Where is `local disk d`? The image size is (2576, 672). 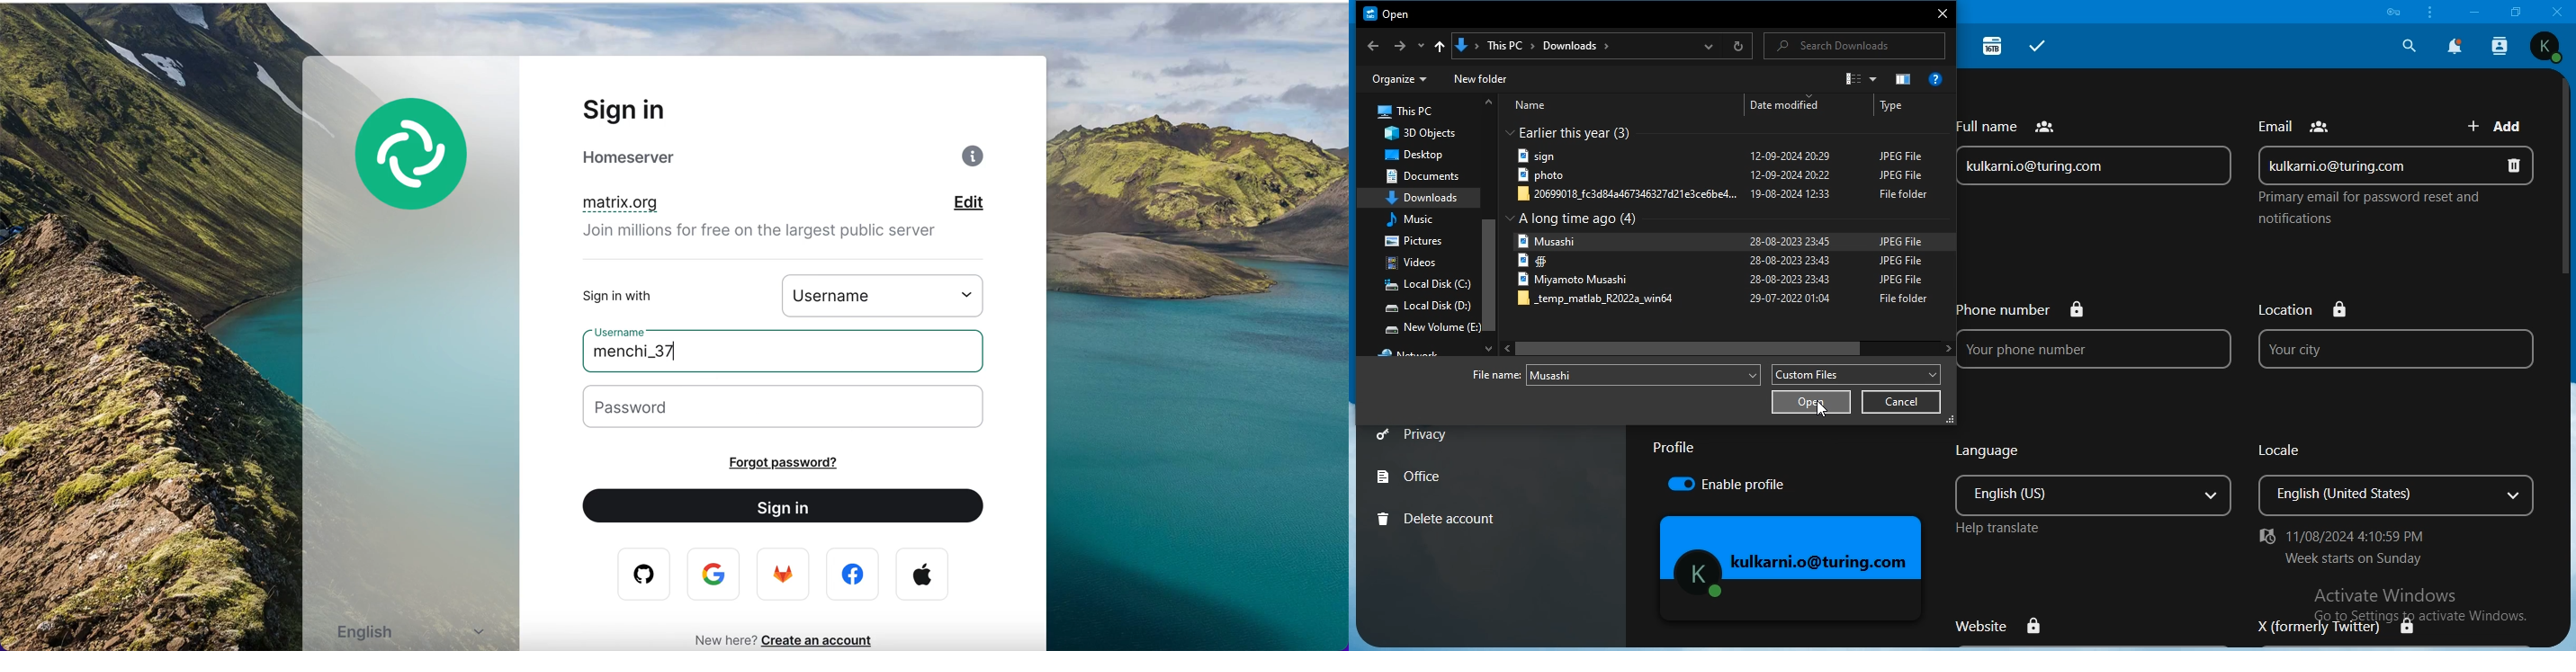
local disk d is located at coordinates (1428, 307).